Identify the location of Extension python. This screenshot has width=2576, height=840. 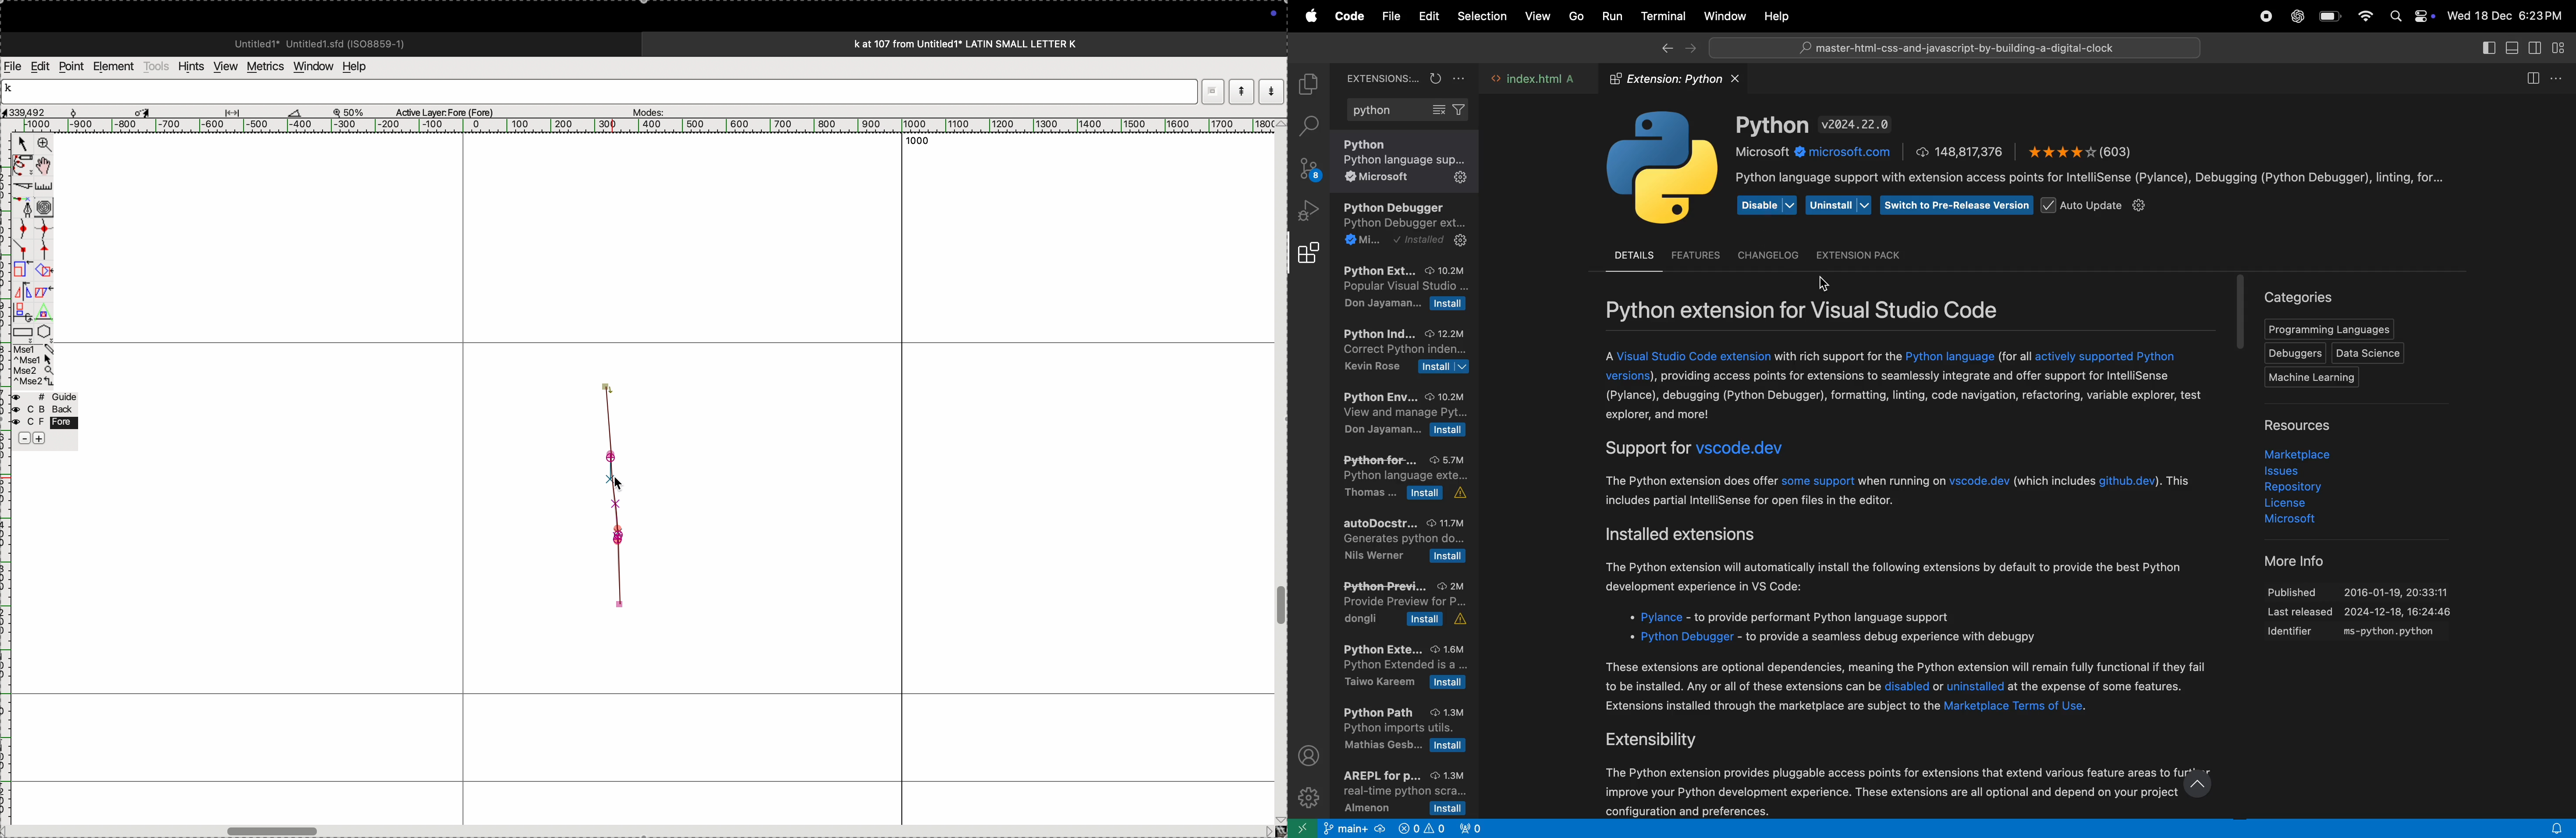
(1680, 79).